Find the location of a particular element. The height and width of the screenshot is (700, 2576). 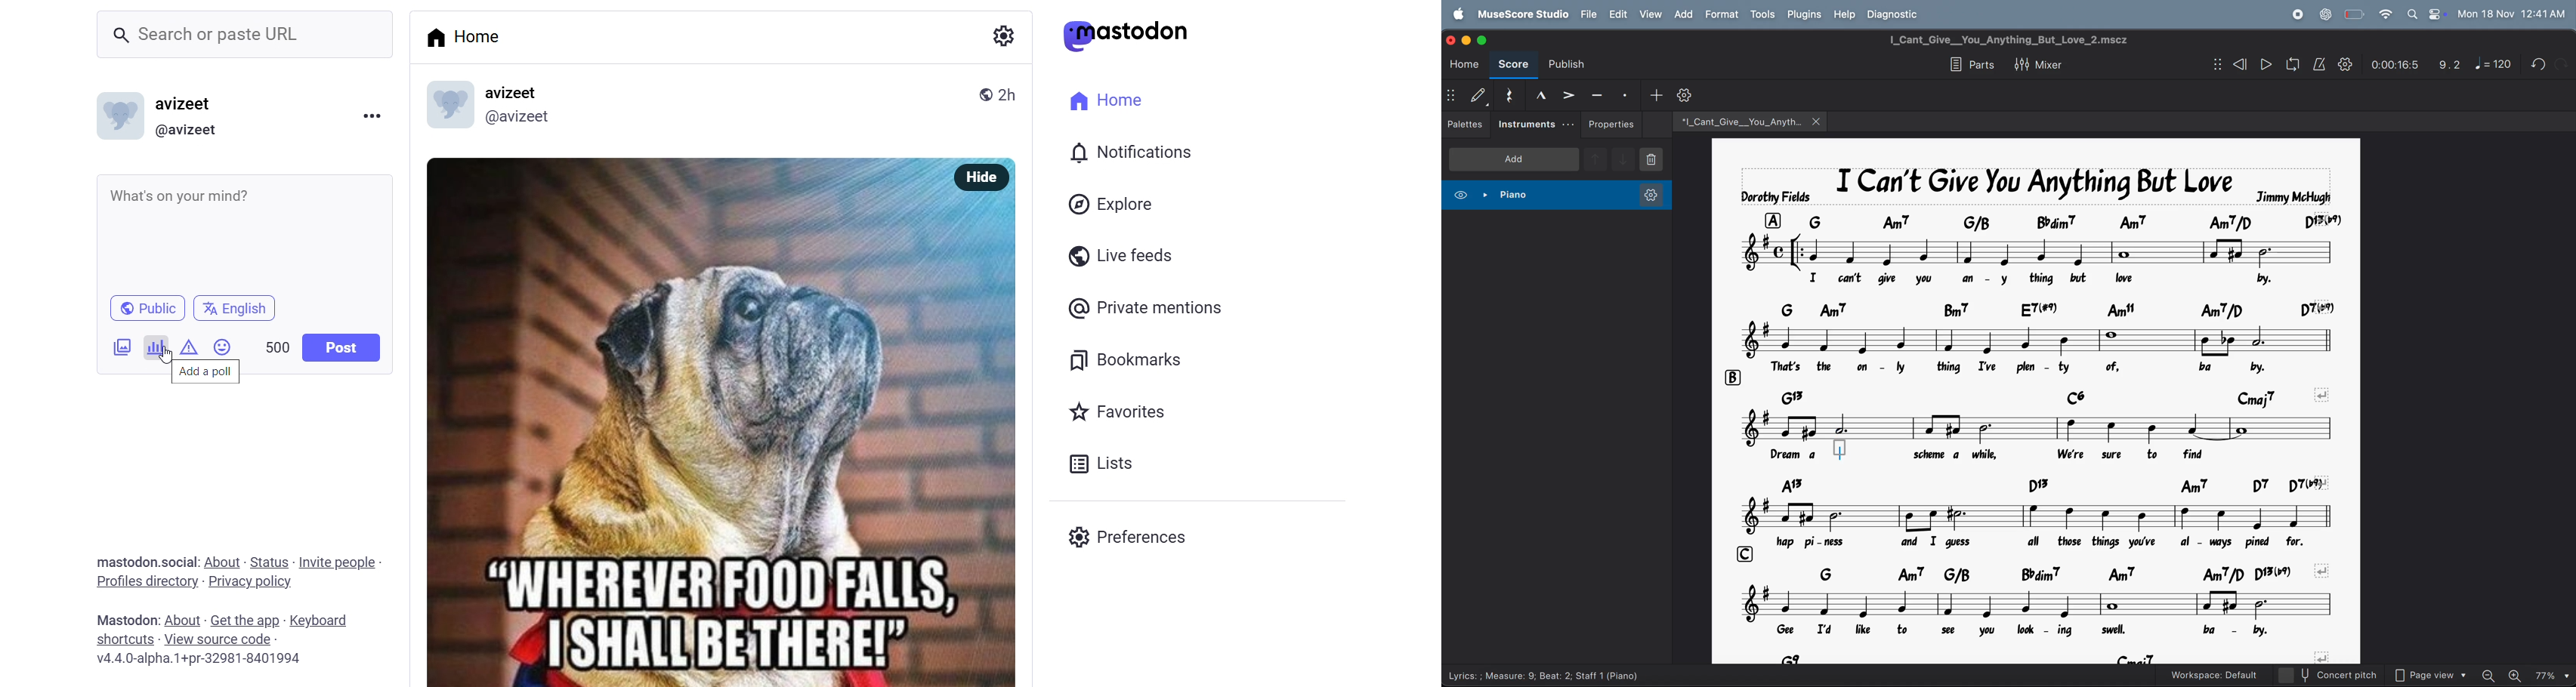

version is located at coordinates (200, 661).